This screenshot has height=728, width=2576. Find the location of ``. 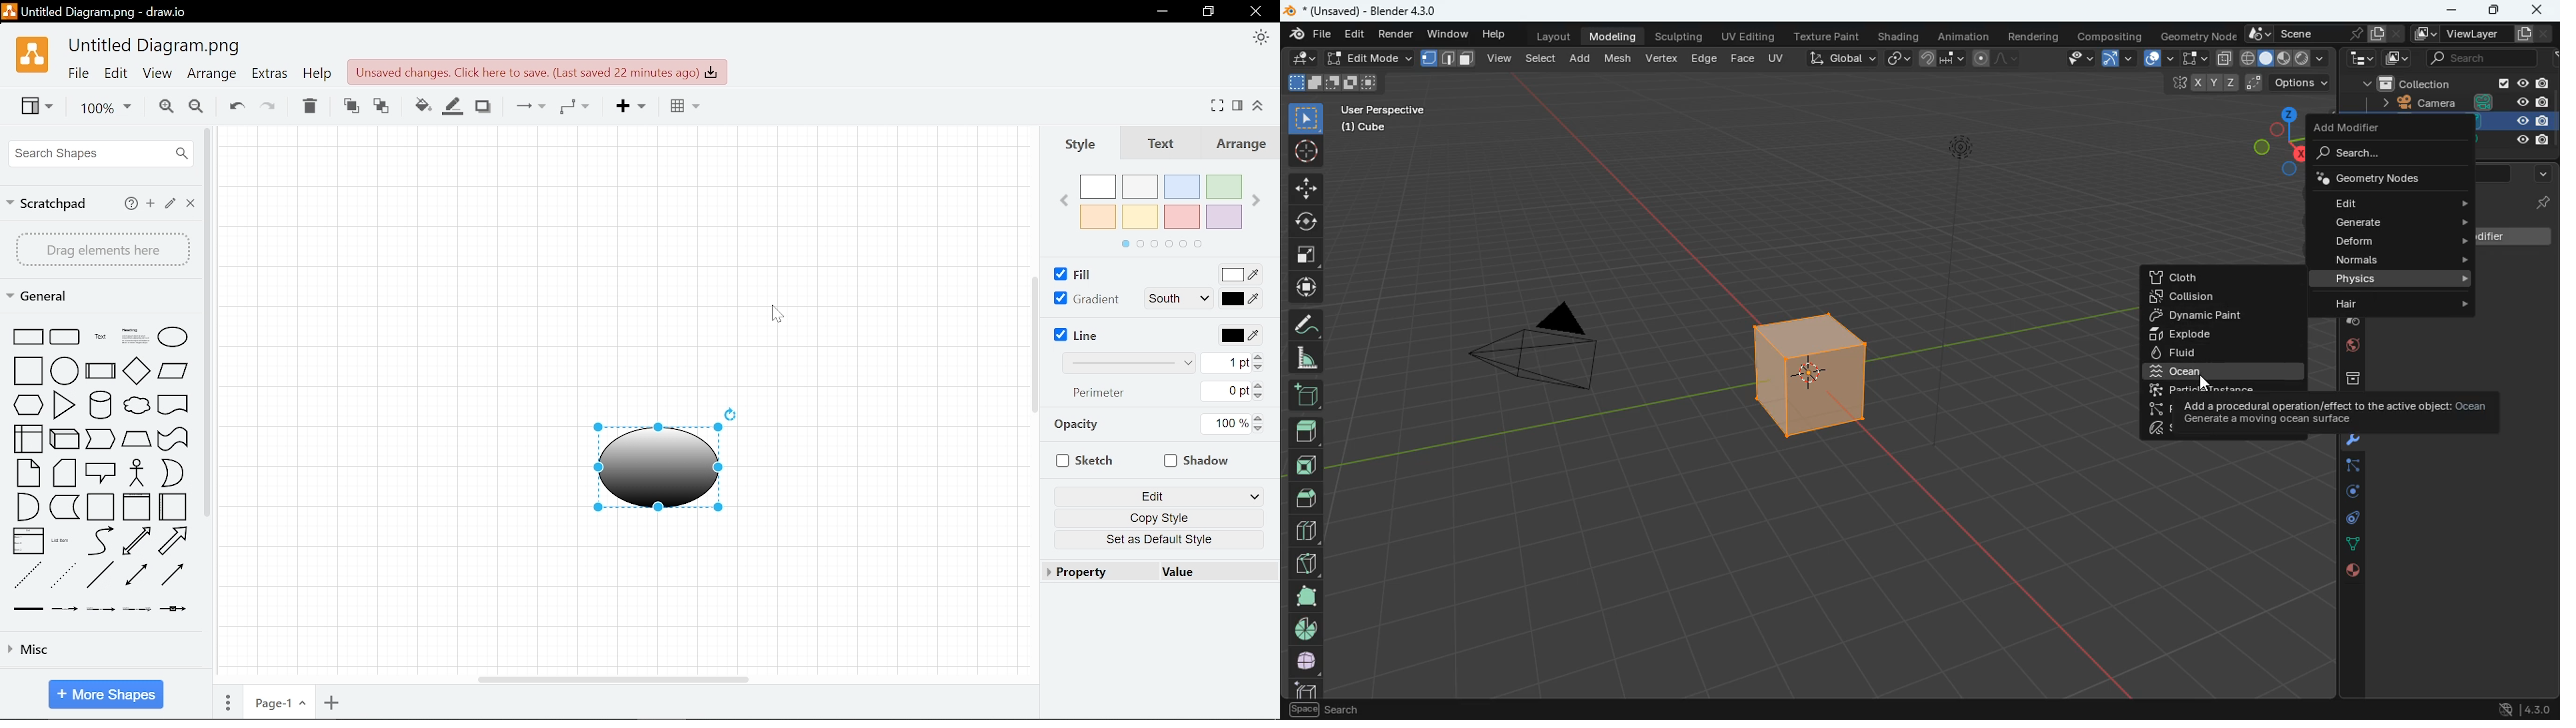

 is located at coordinates (1227, 392).